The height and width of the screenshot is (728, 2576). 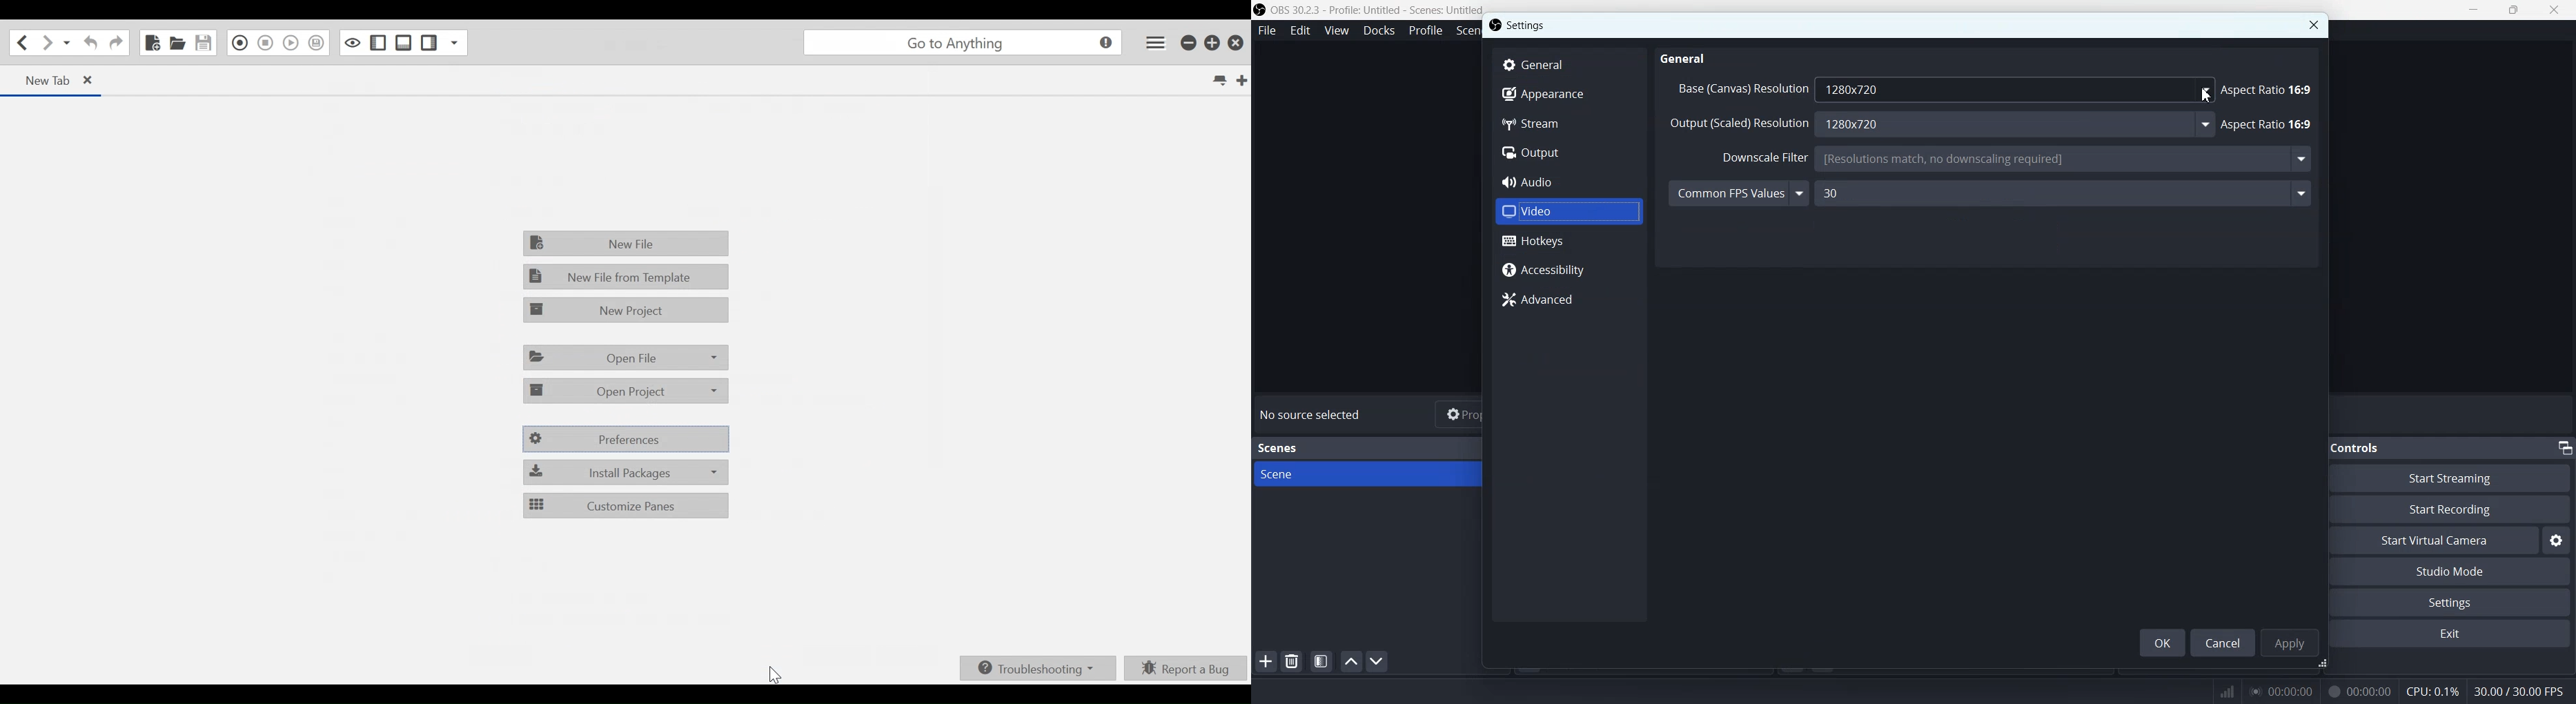 What do you see at coordinates (1321, 661) in the screenshot?
I see `Open scene filter` at bounding box center [1321, 661].